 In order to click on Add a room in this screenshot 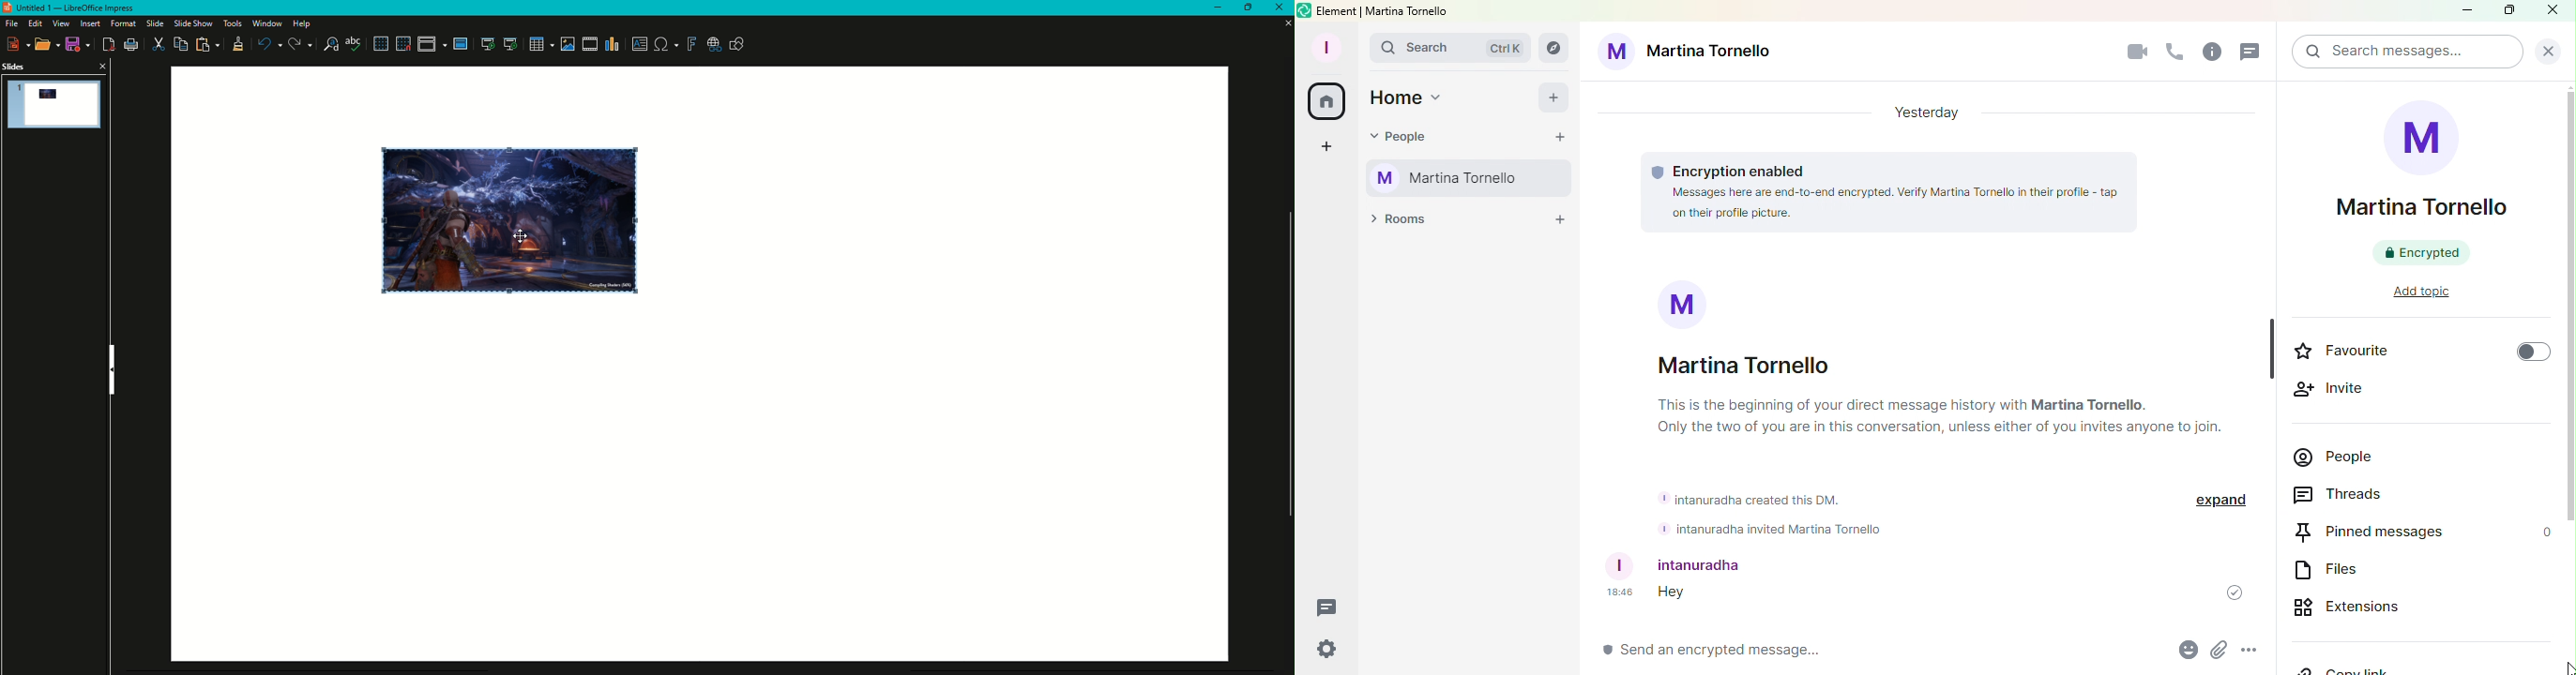, I will do `click(1564, 224)`.